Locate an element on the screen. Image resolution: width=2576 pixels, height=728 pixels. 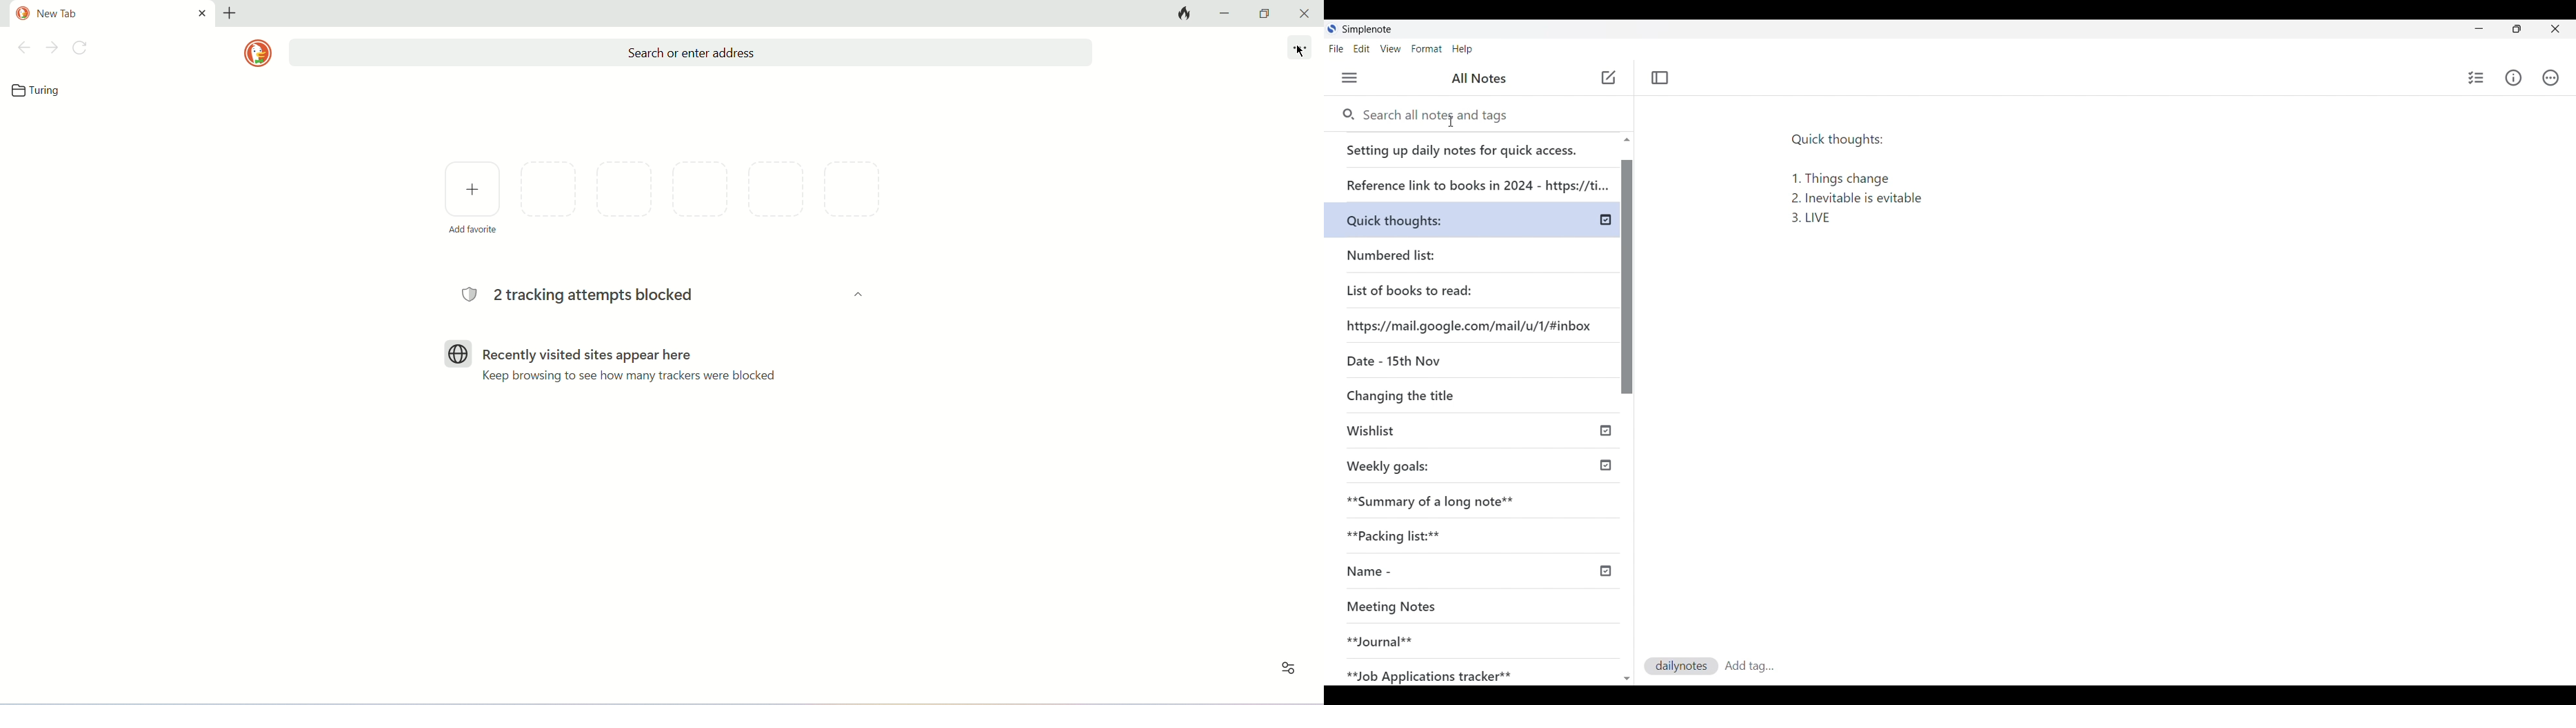
Journal is located at coordinates (1454, 636).